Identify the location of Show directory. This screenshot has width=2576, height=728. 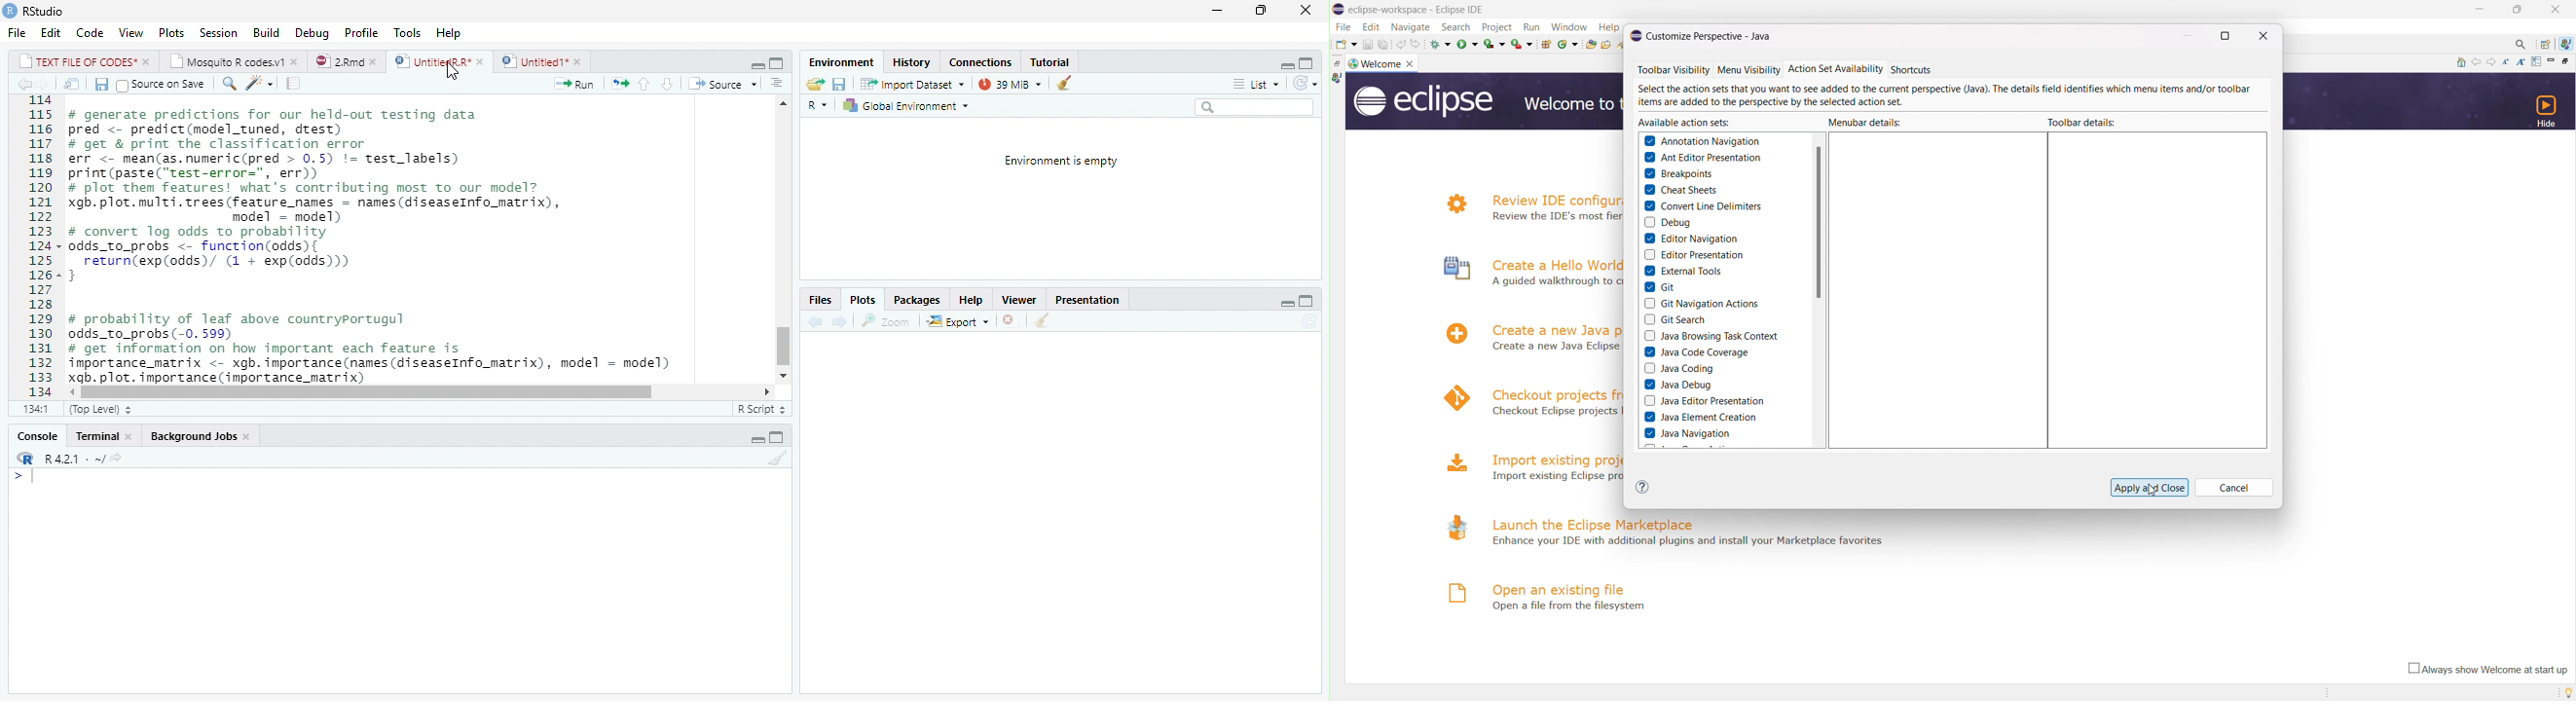
(116, 457).